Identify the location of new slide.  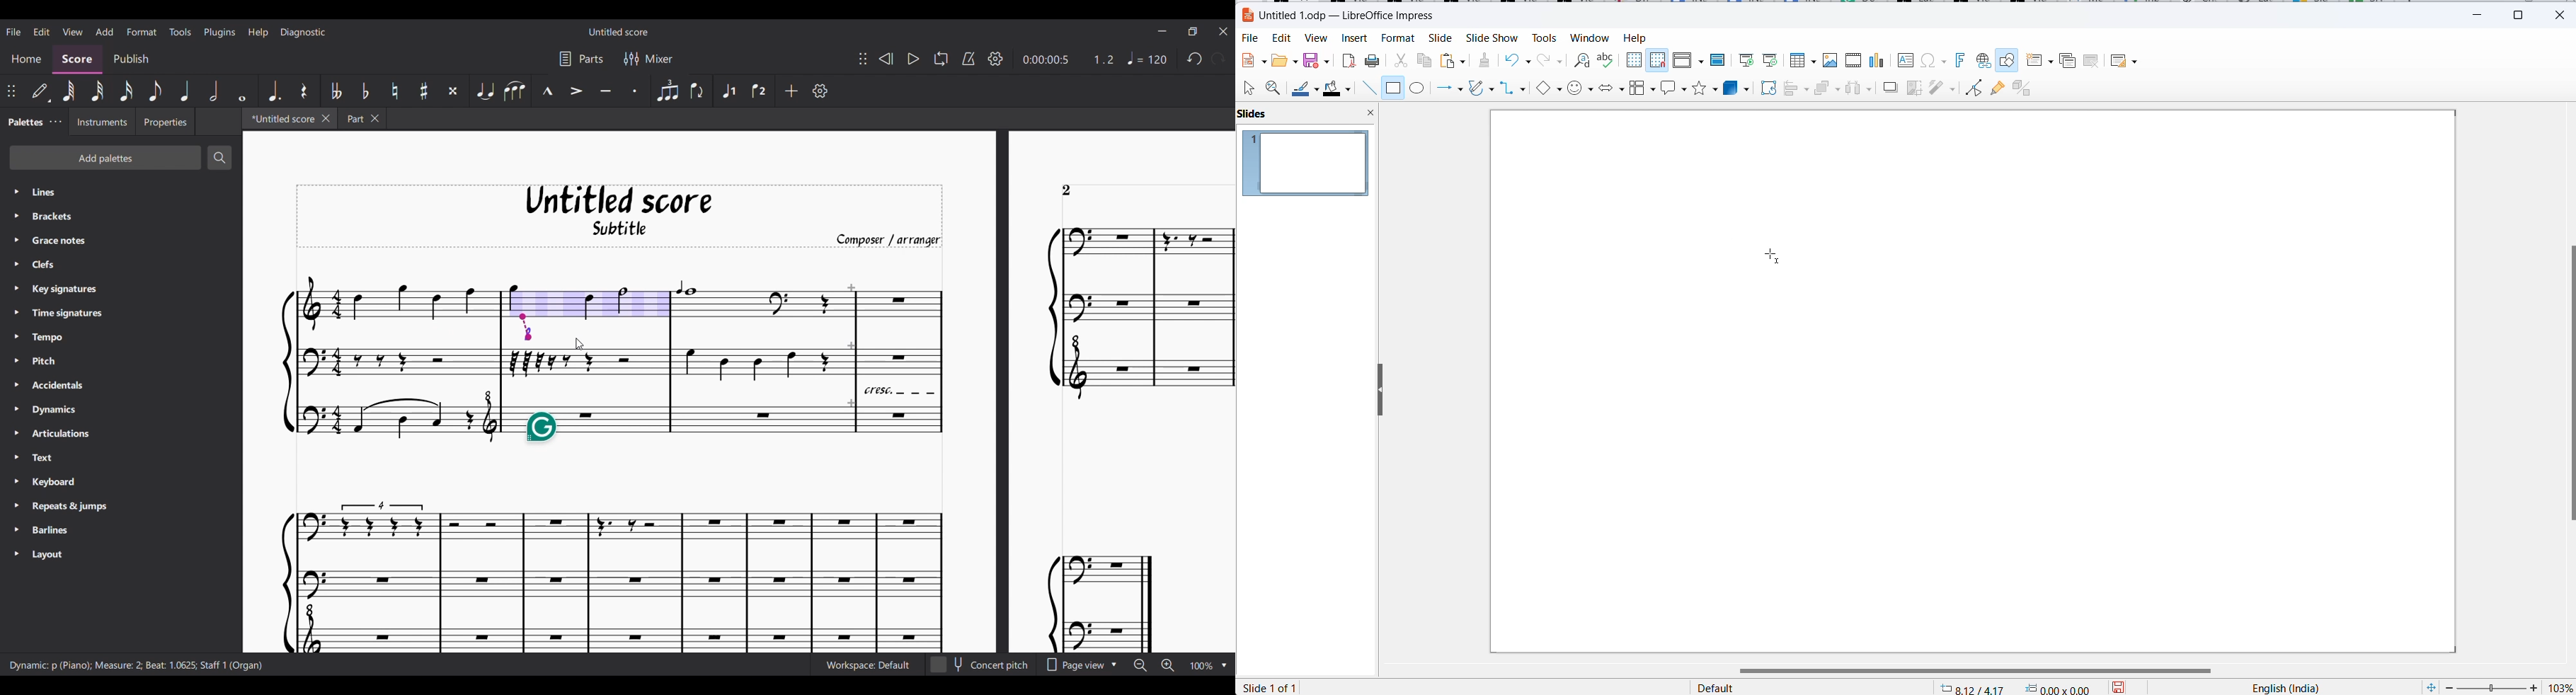
(2040, 61).